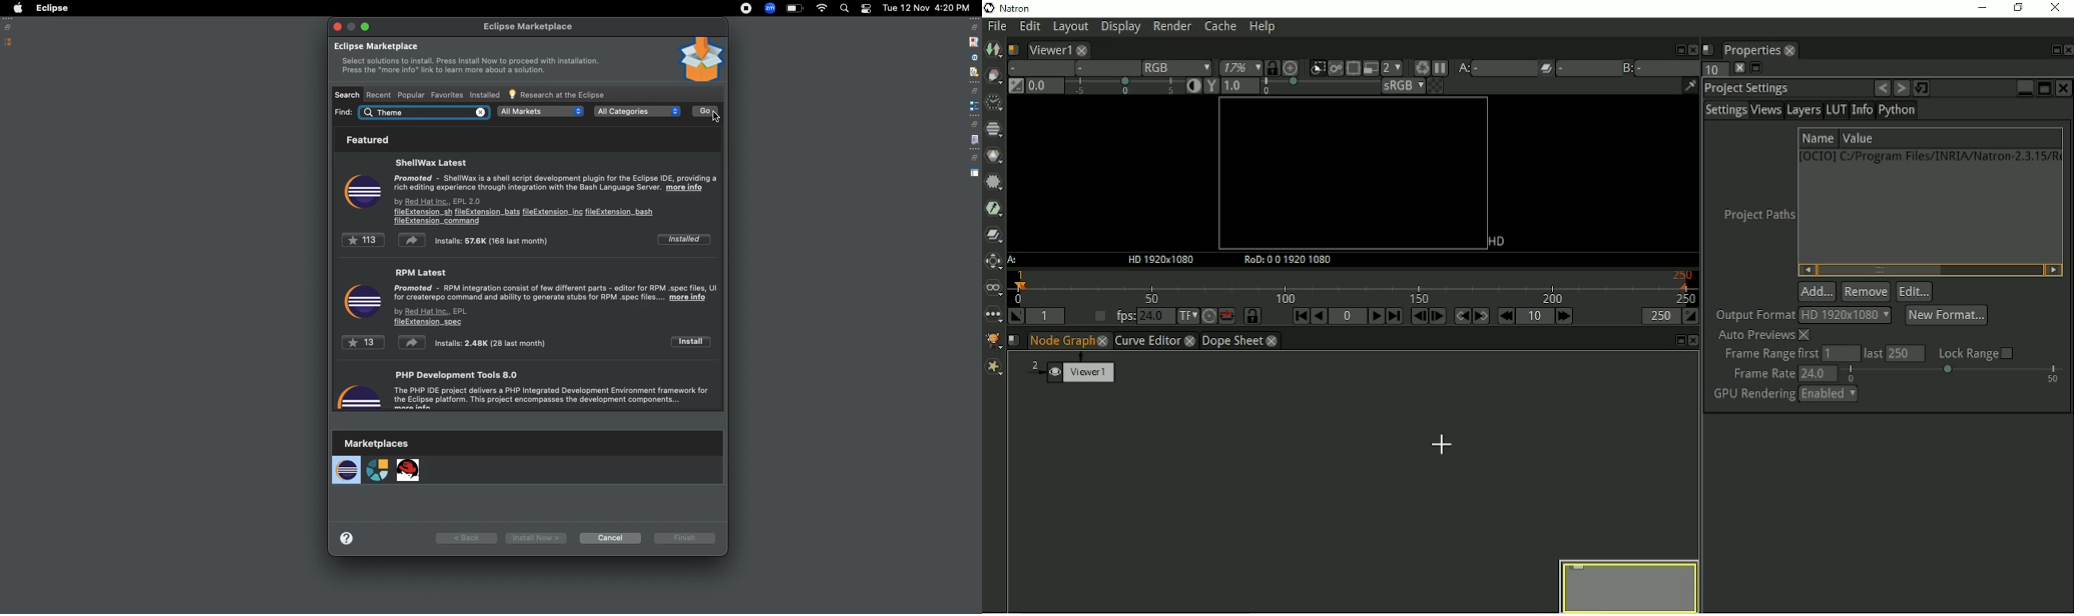  I want to click on restore, so click(976, 91).